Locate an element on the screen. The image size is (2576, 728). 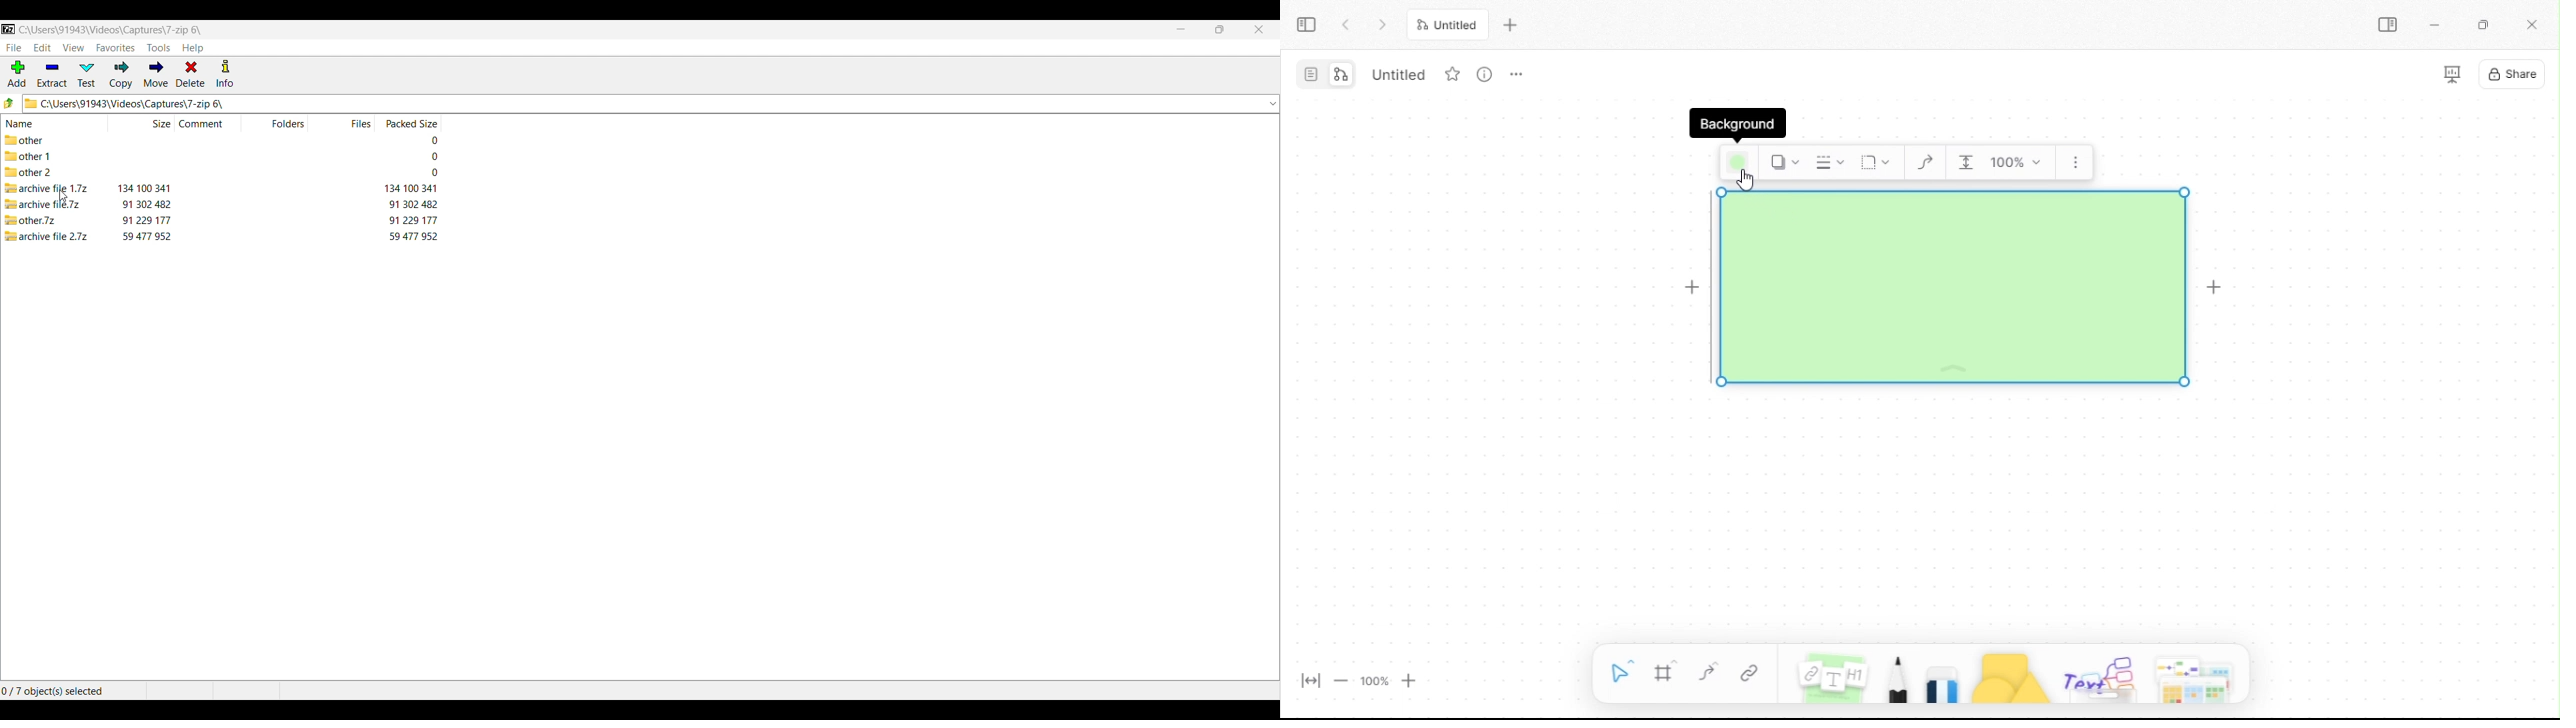
packed size is located at coordinates (413, 219).